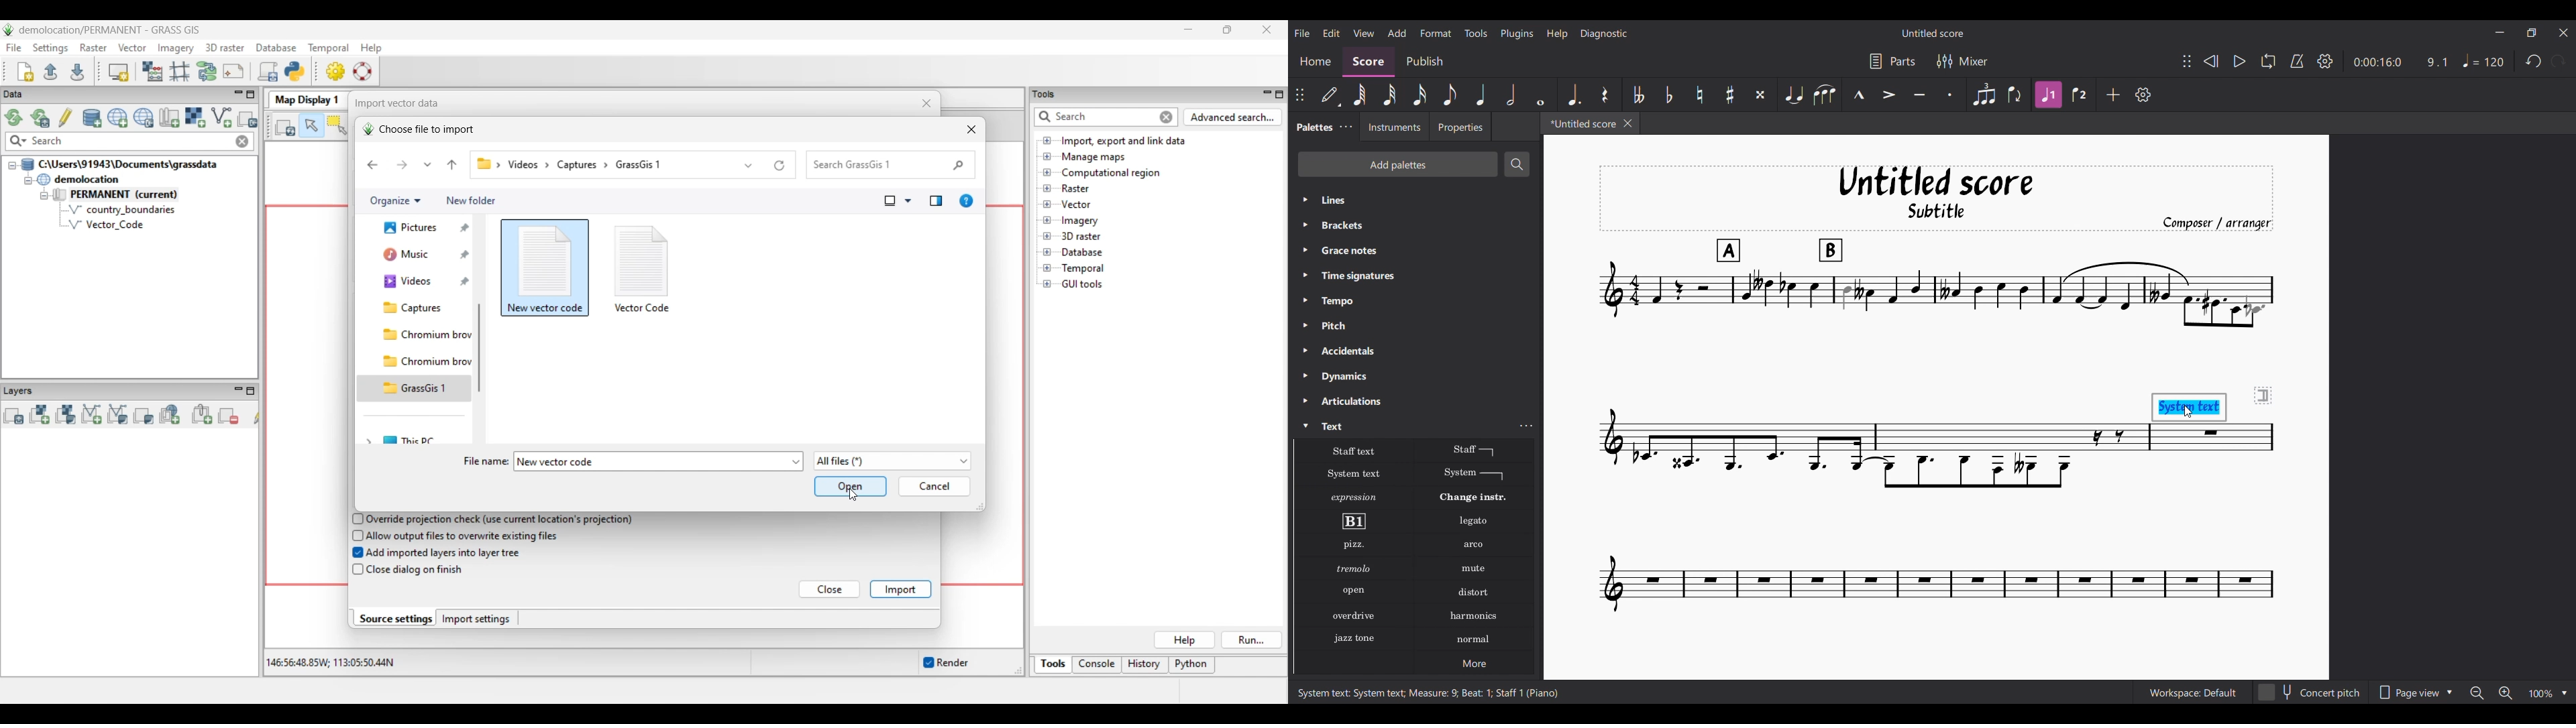 The width and height of the screenshot is (2576, 728). I want to click on Search, so click(1515, 164).